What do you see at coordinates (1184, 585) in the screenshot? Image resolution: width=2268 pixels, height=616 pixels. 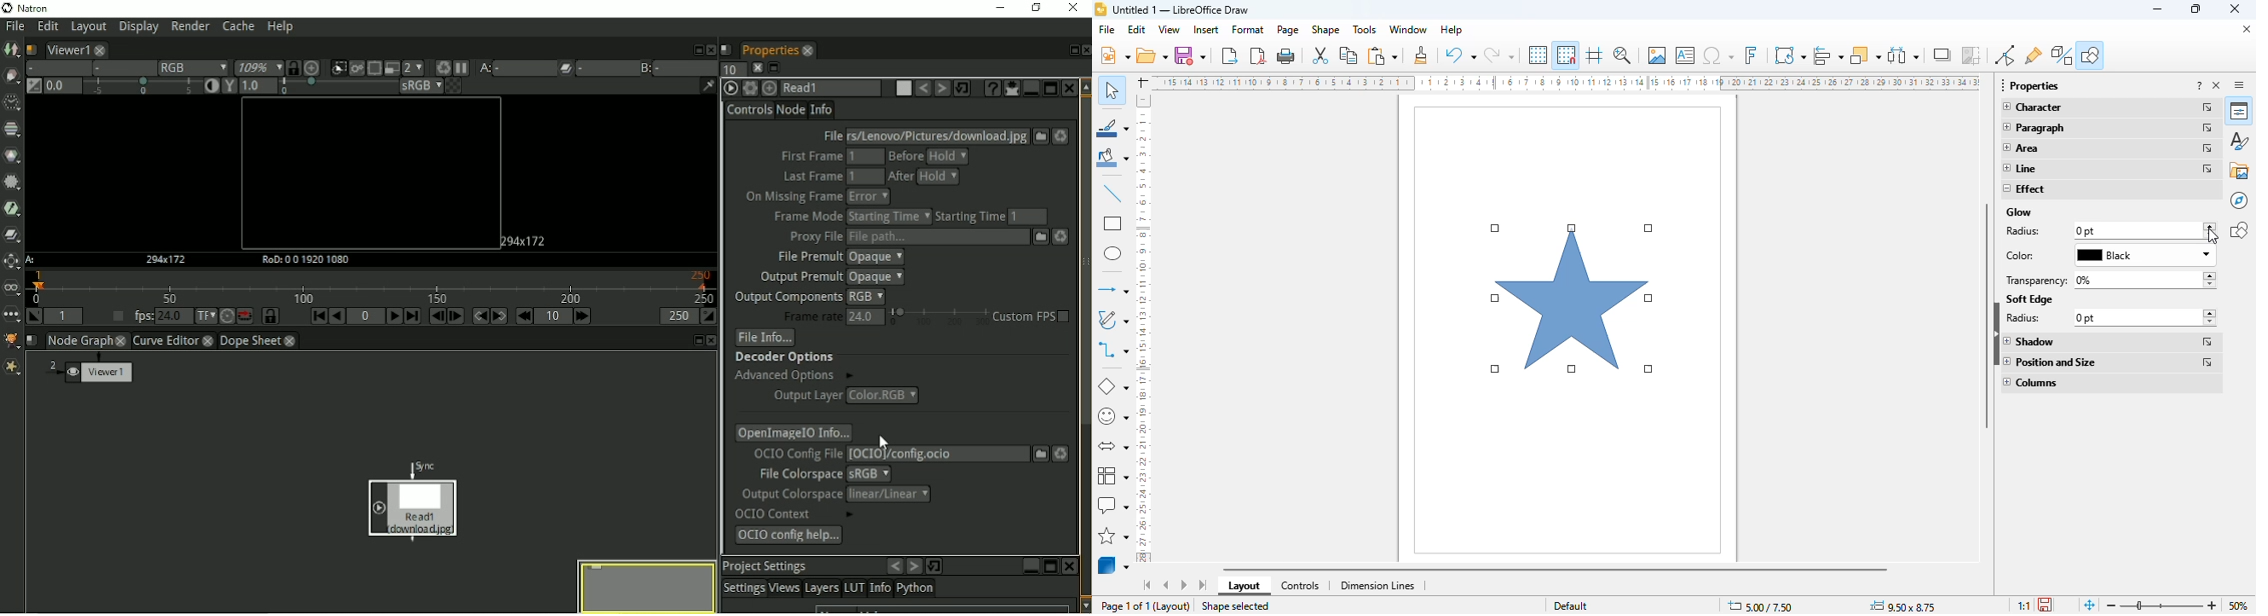 I see `scroll to next sheet` at bounding box center [1184, 585].